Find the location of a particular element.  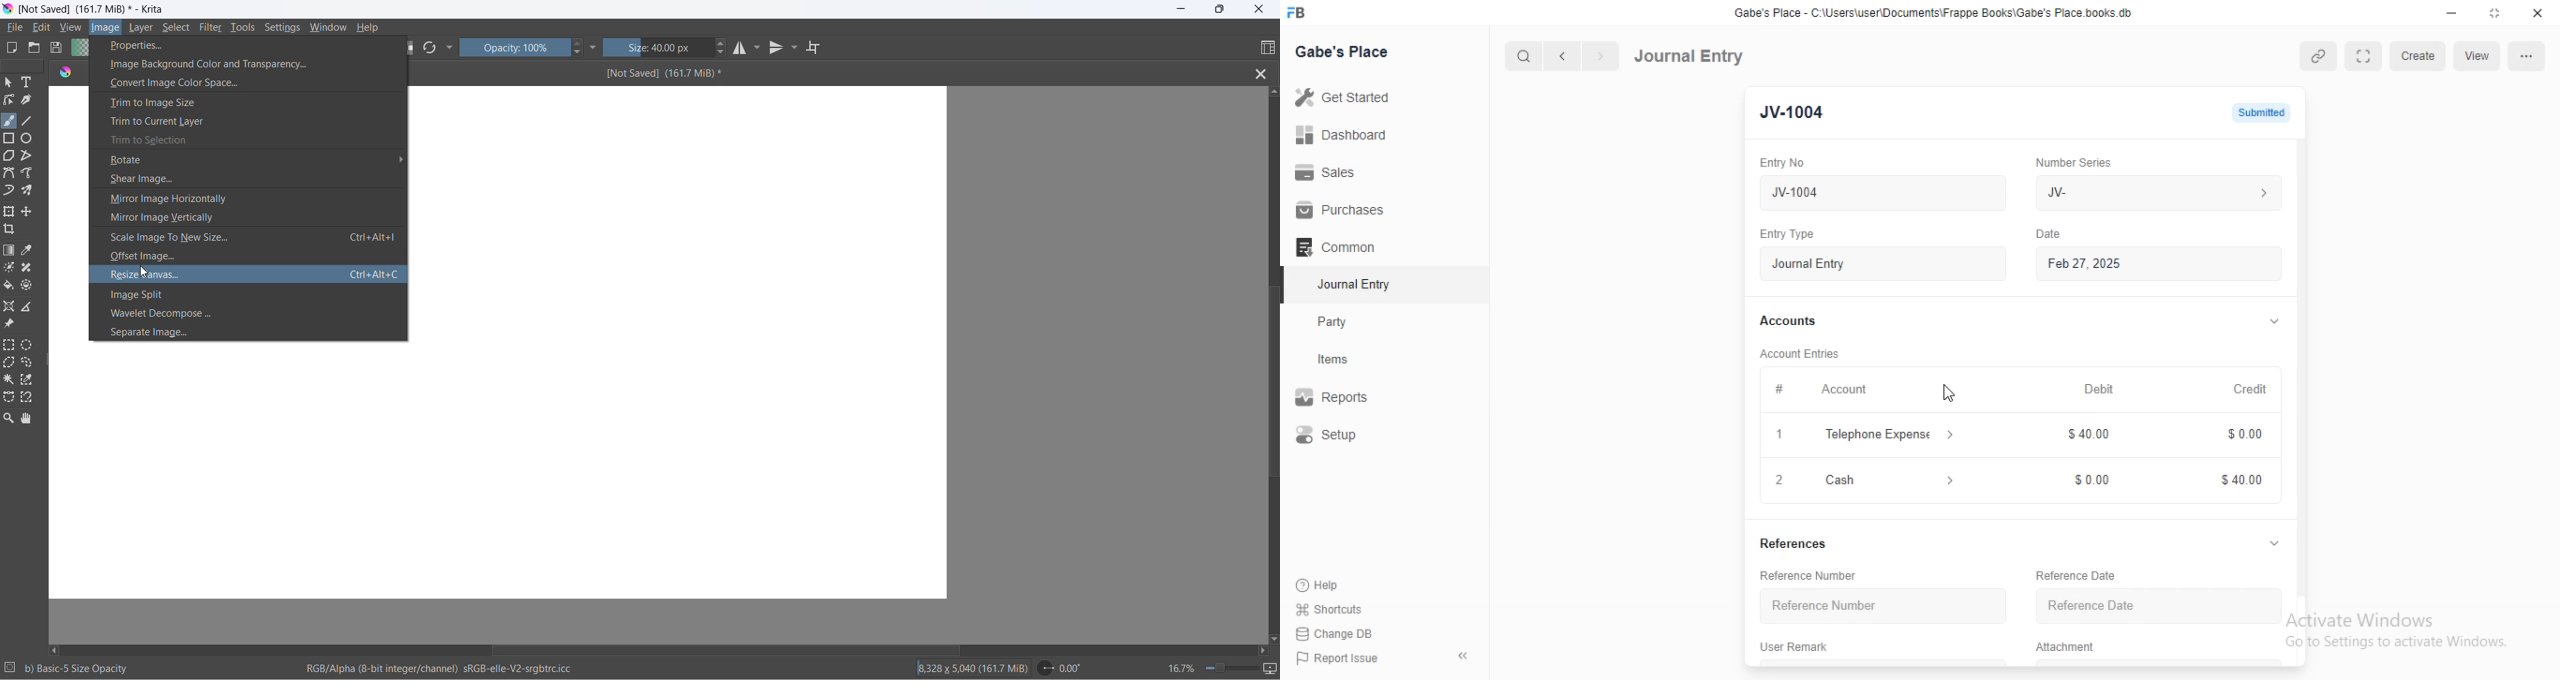

Attachment is located at coordinates (2068, 647).